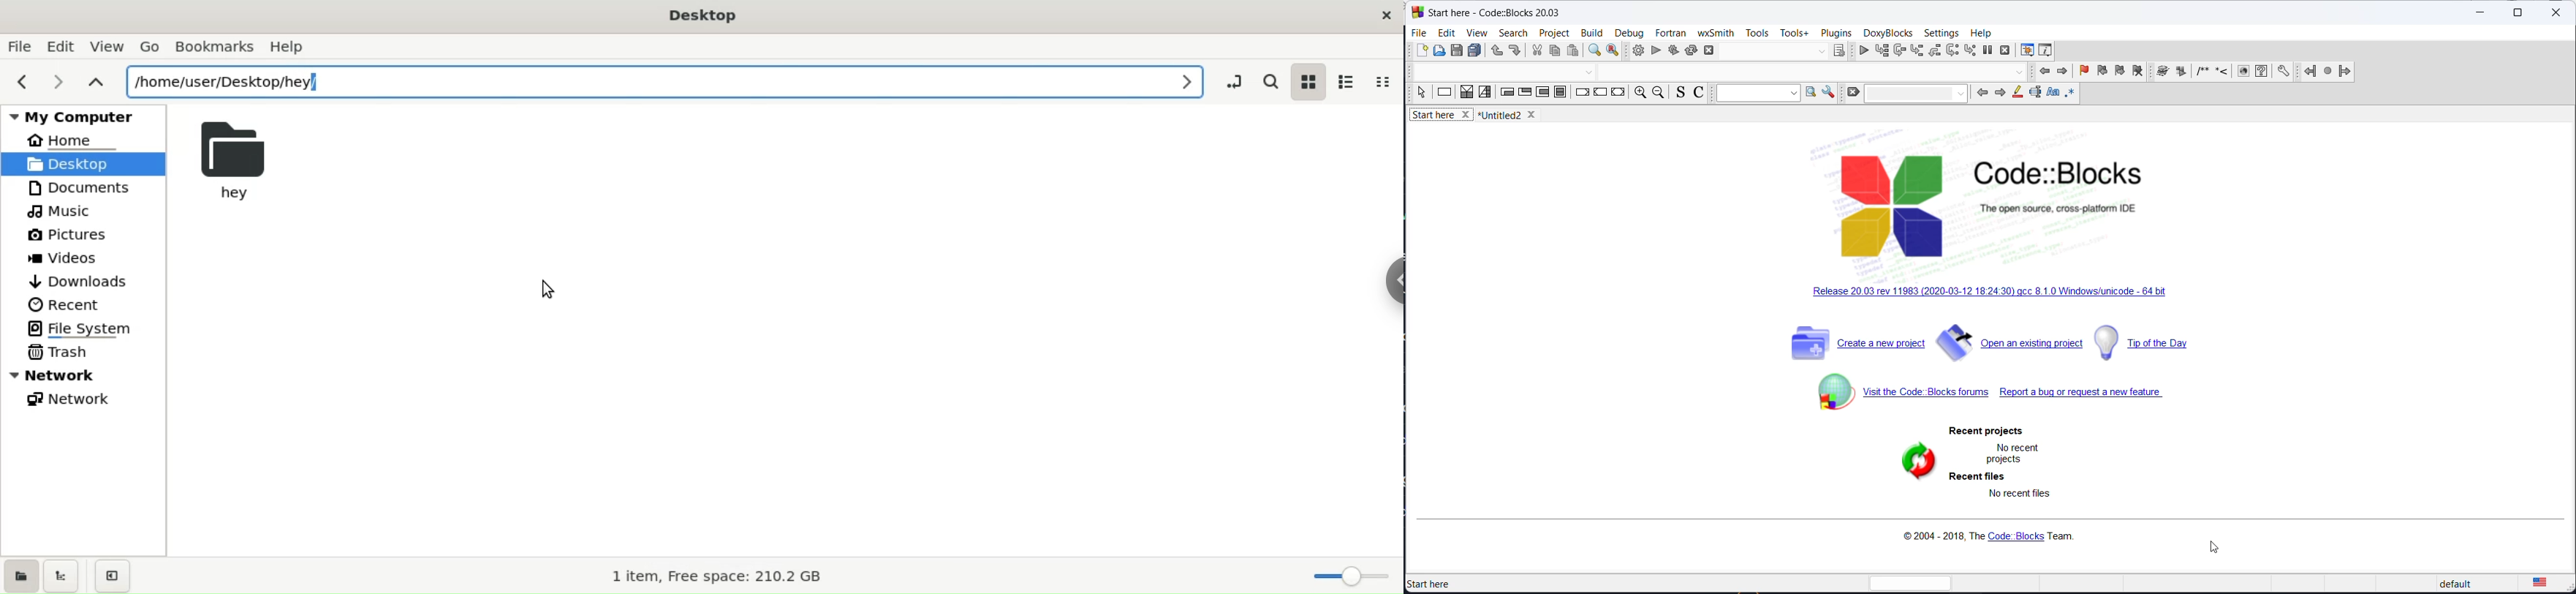  I want to click on icon, so click(2181, 72).